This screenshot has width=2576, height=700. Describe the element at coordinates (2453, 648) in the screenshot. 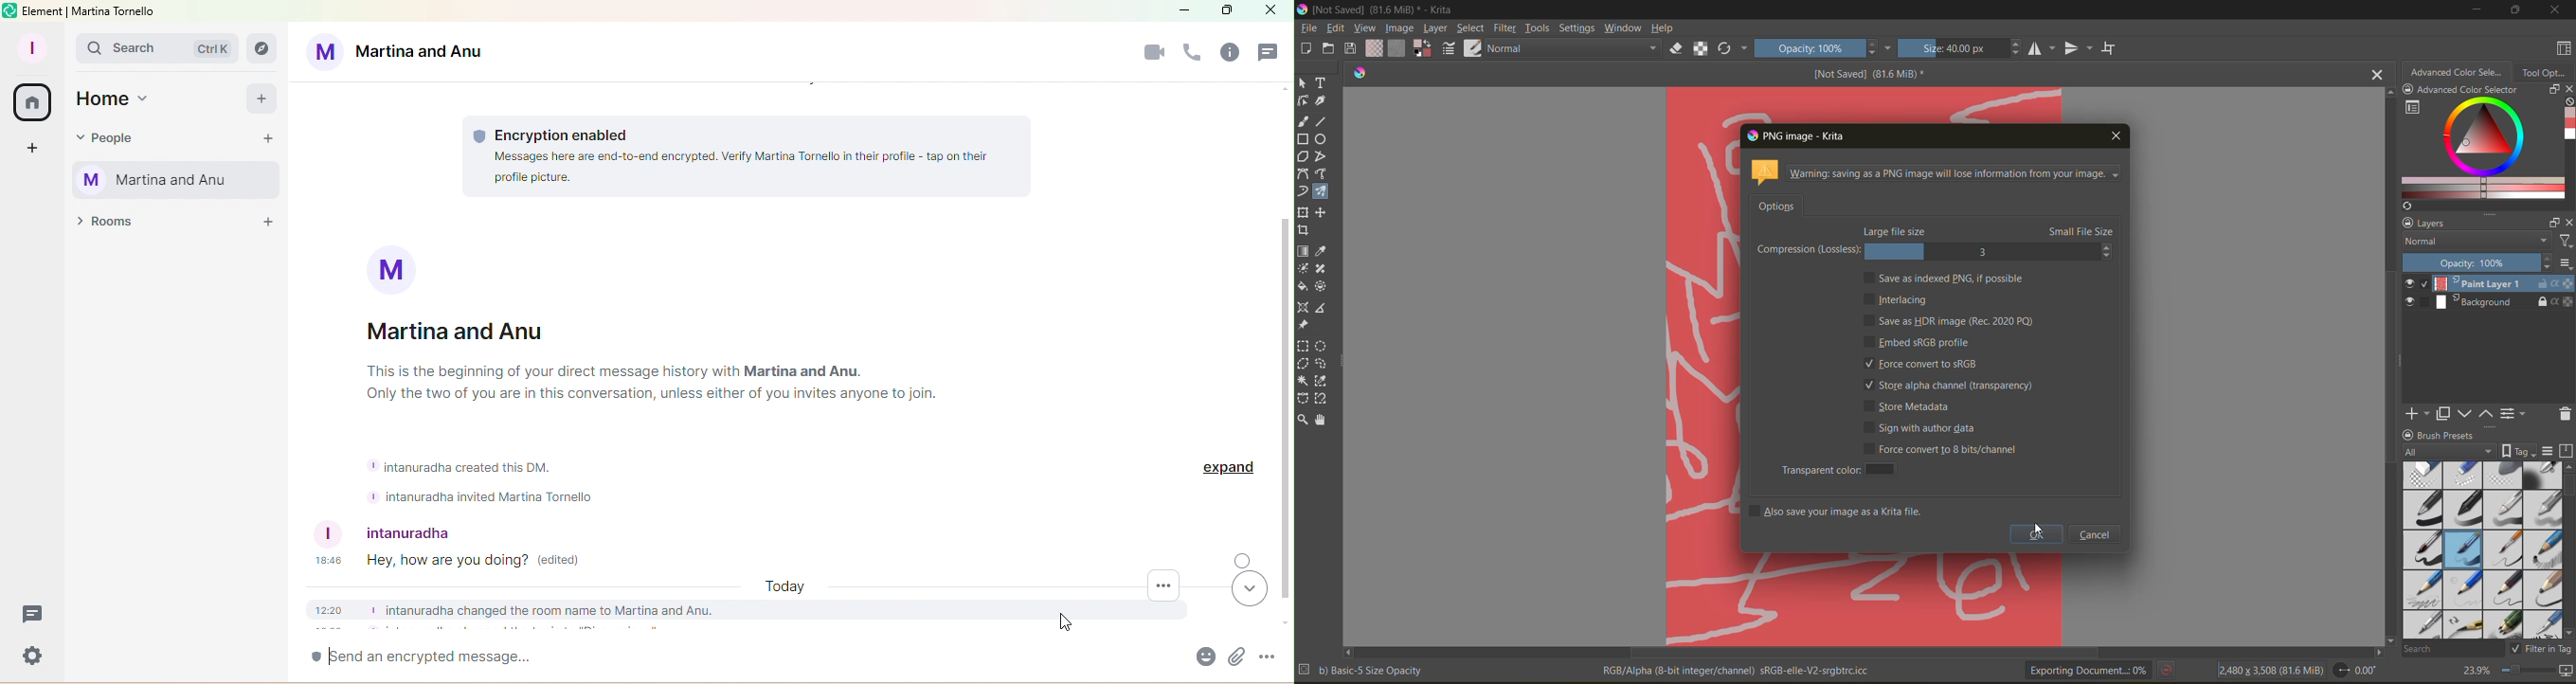

I see `search` at that location.